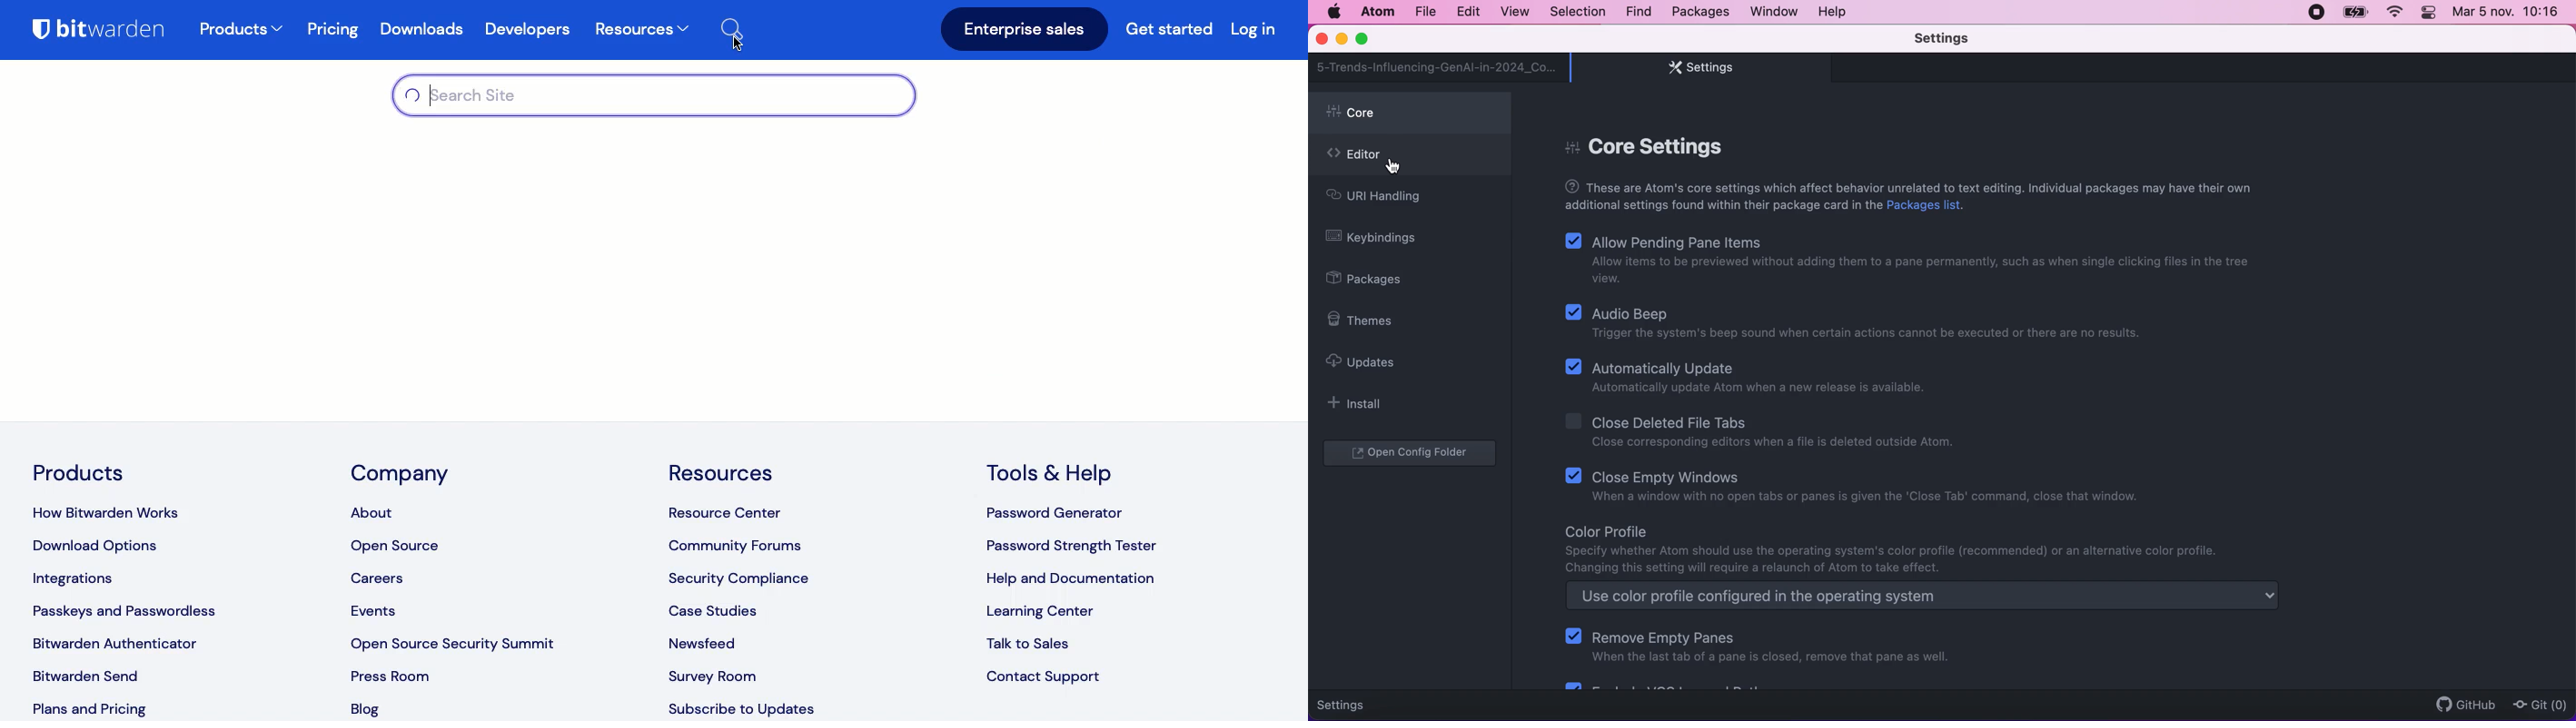 The width and height of the screenshot is (2576, 728). Describe the element at coordinates (739, 542) in the screenshot. I see `community forums` at that location.